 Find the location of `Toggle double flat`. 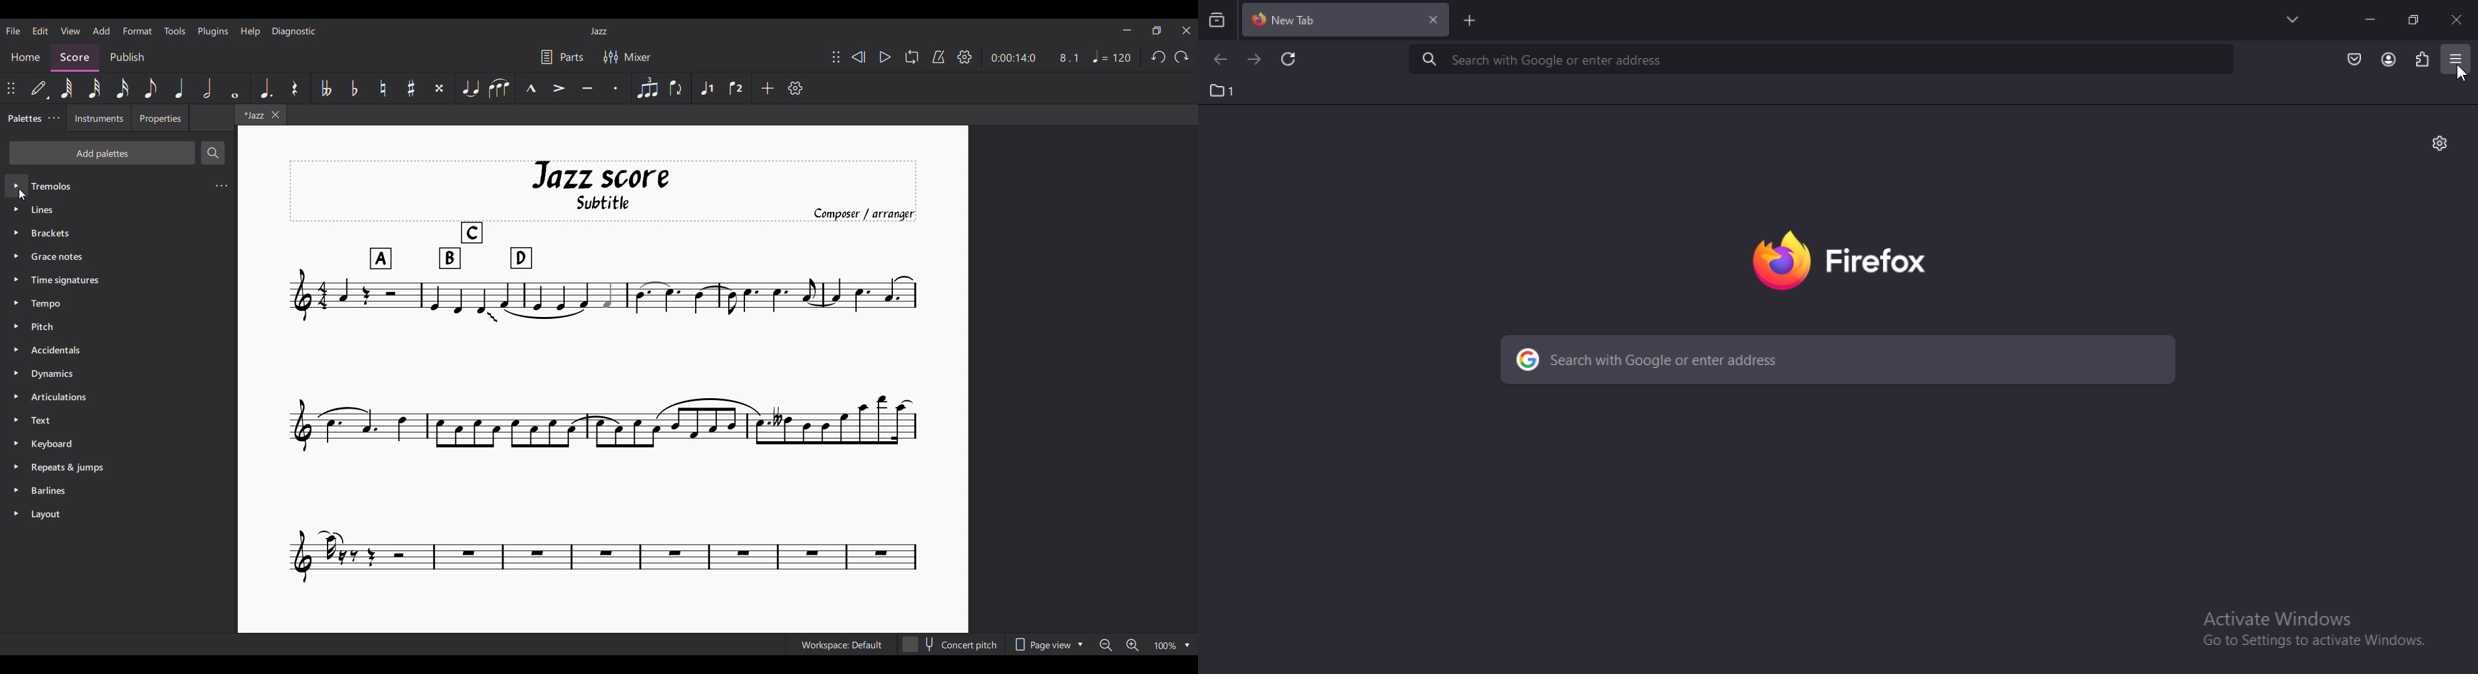

Toggle double flat is located at coordinates (326, 87).